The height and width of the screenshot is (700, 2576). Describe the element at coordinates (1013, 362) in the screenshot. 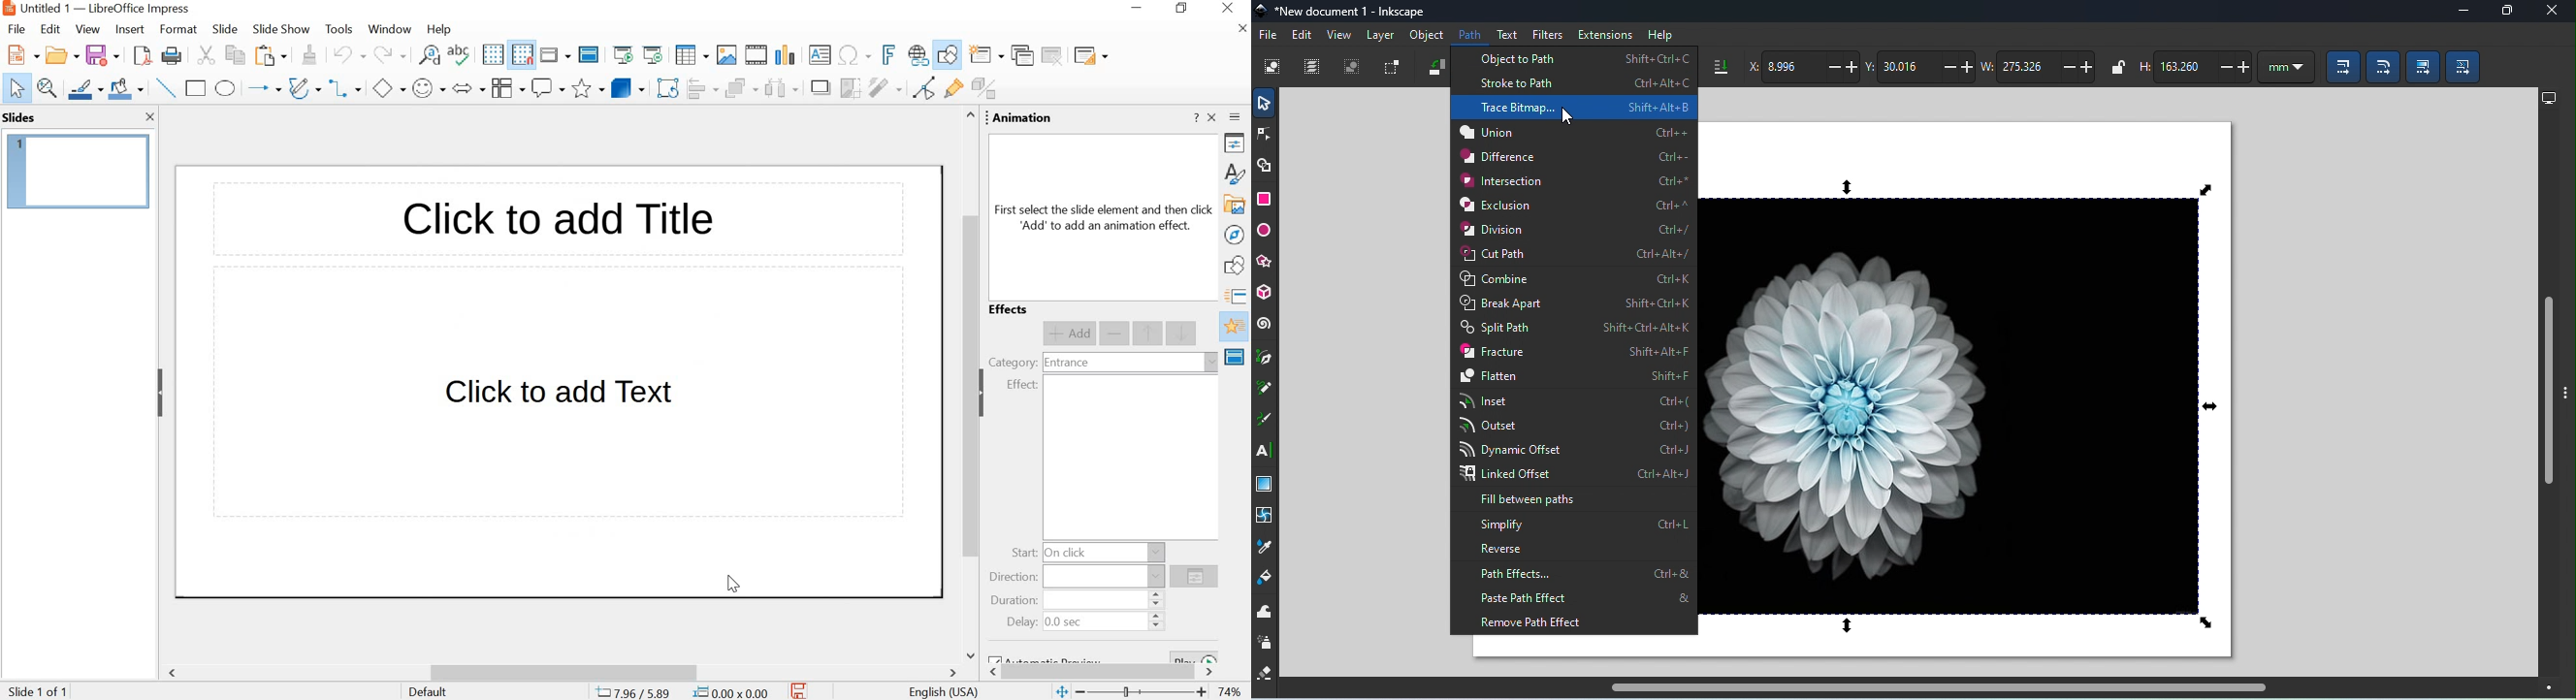

I see `category` at that location.